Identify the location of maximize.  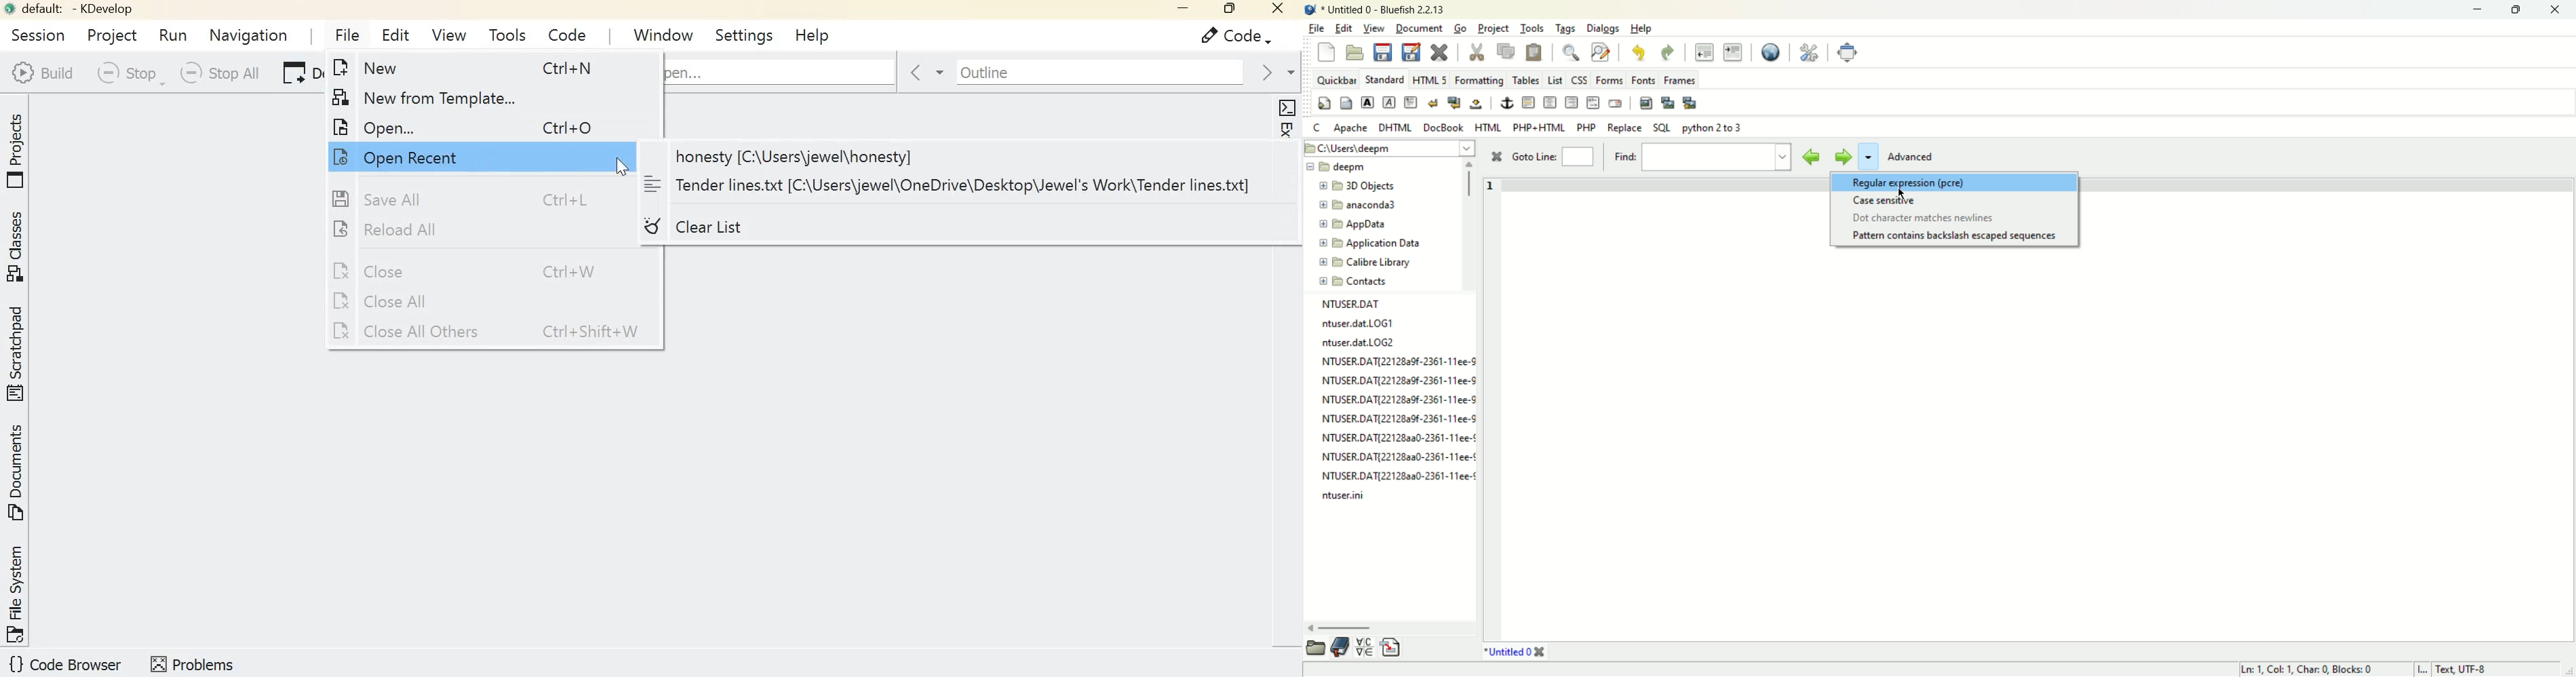
(2516, 10).